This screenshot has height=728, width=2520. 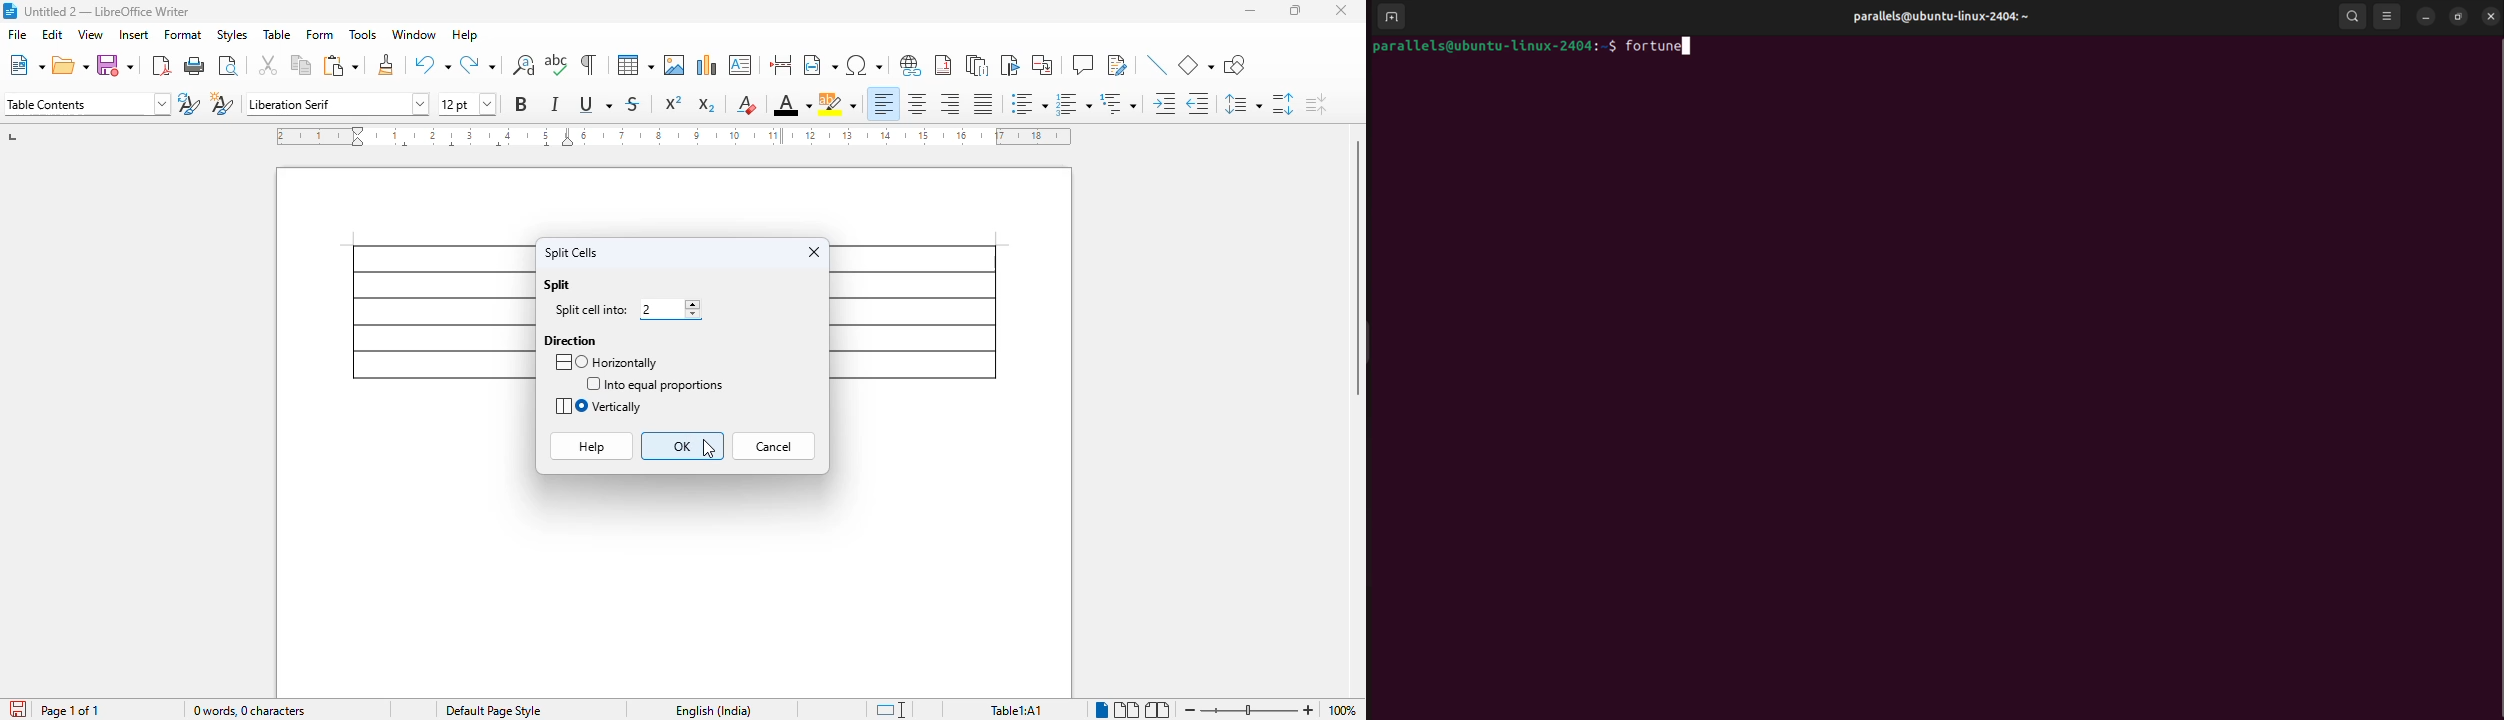 What do you see at coordinates (267, 65) in the screenshot?
I see `cut` at bounding box center [267, 65].